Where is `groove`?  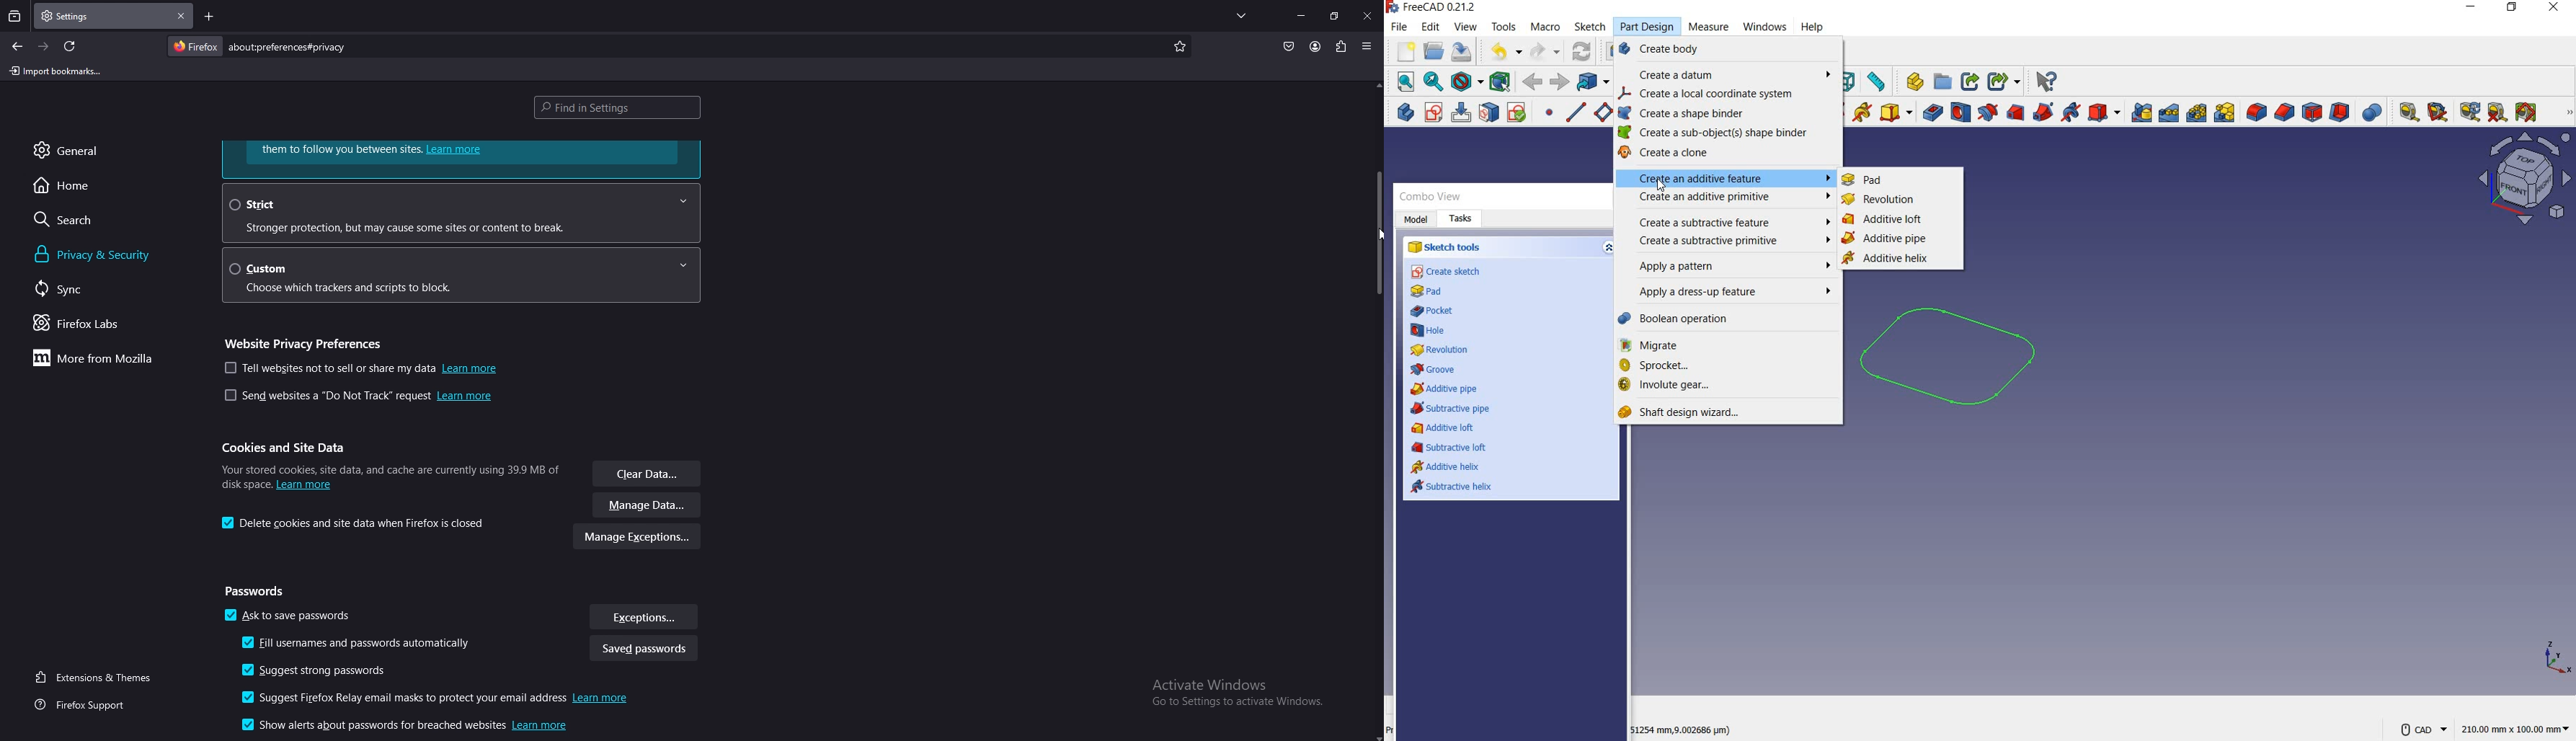
groove is located at coordinates (1987, 111).